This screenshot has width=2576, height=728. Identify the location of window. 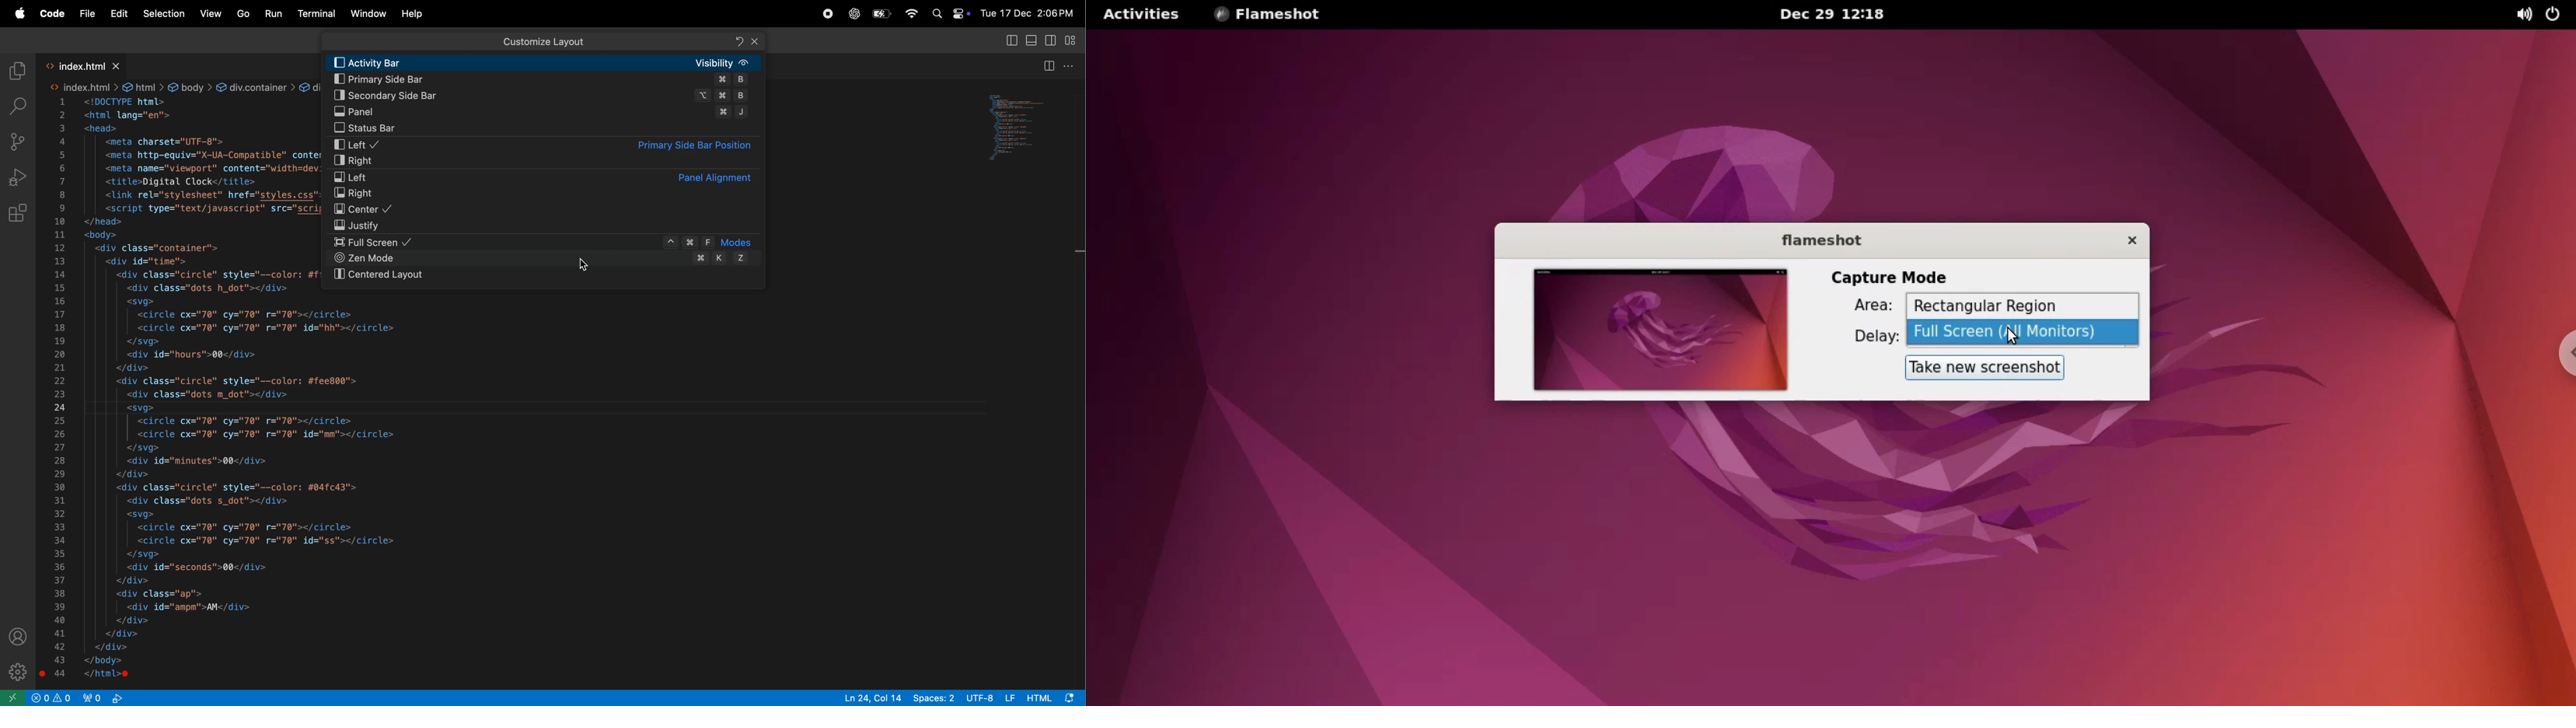
(368, 16).